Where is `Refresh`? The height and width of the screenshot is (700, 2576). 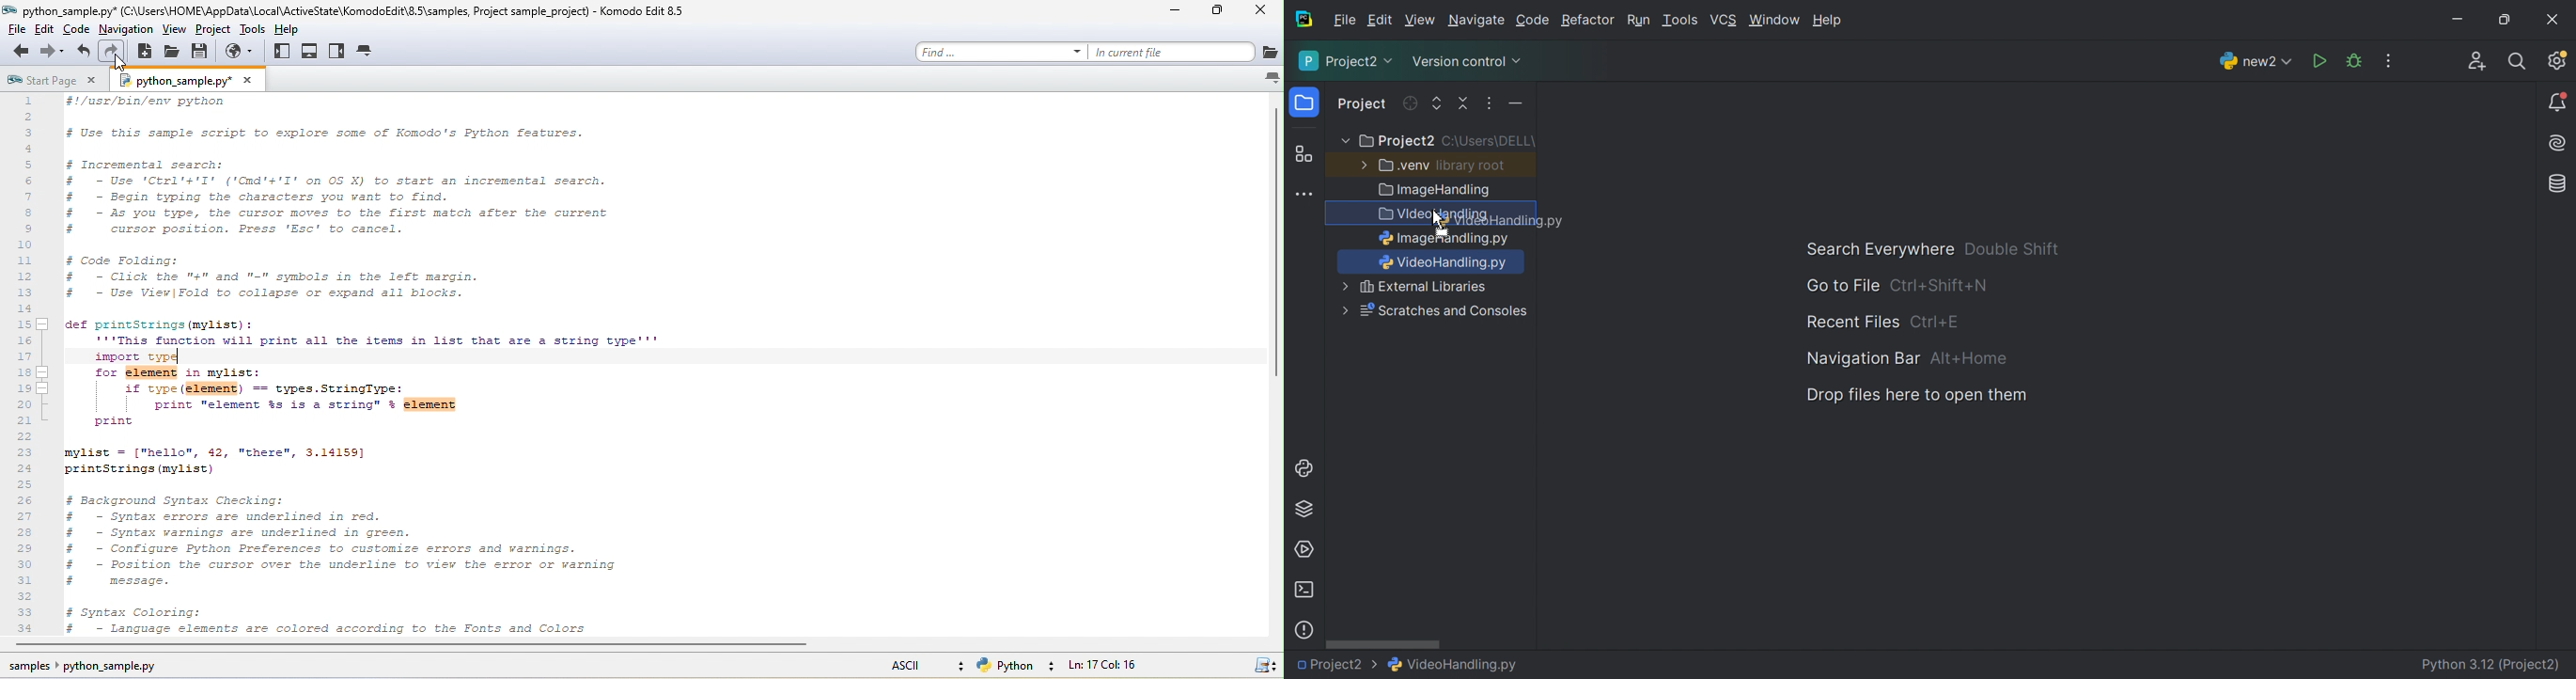 Refresh is located at coordinates (1409, 103).